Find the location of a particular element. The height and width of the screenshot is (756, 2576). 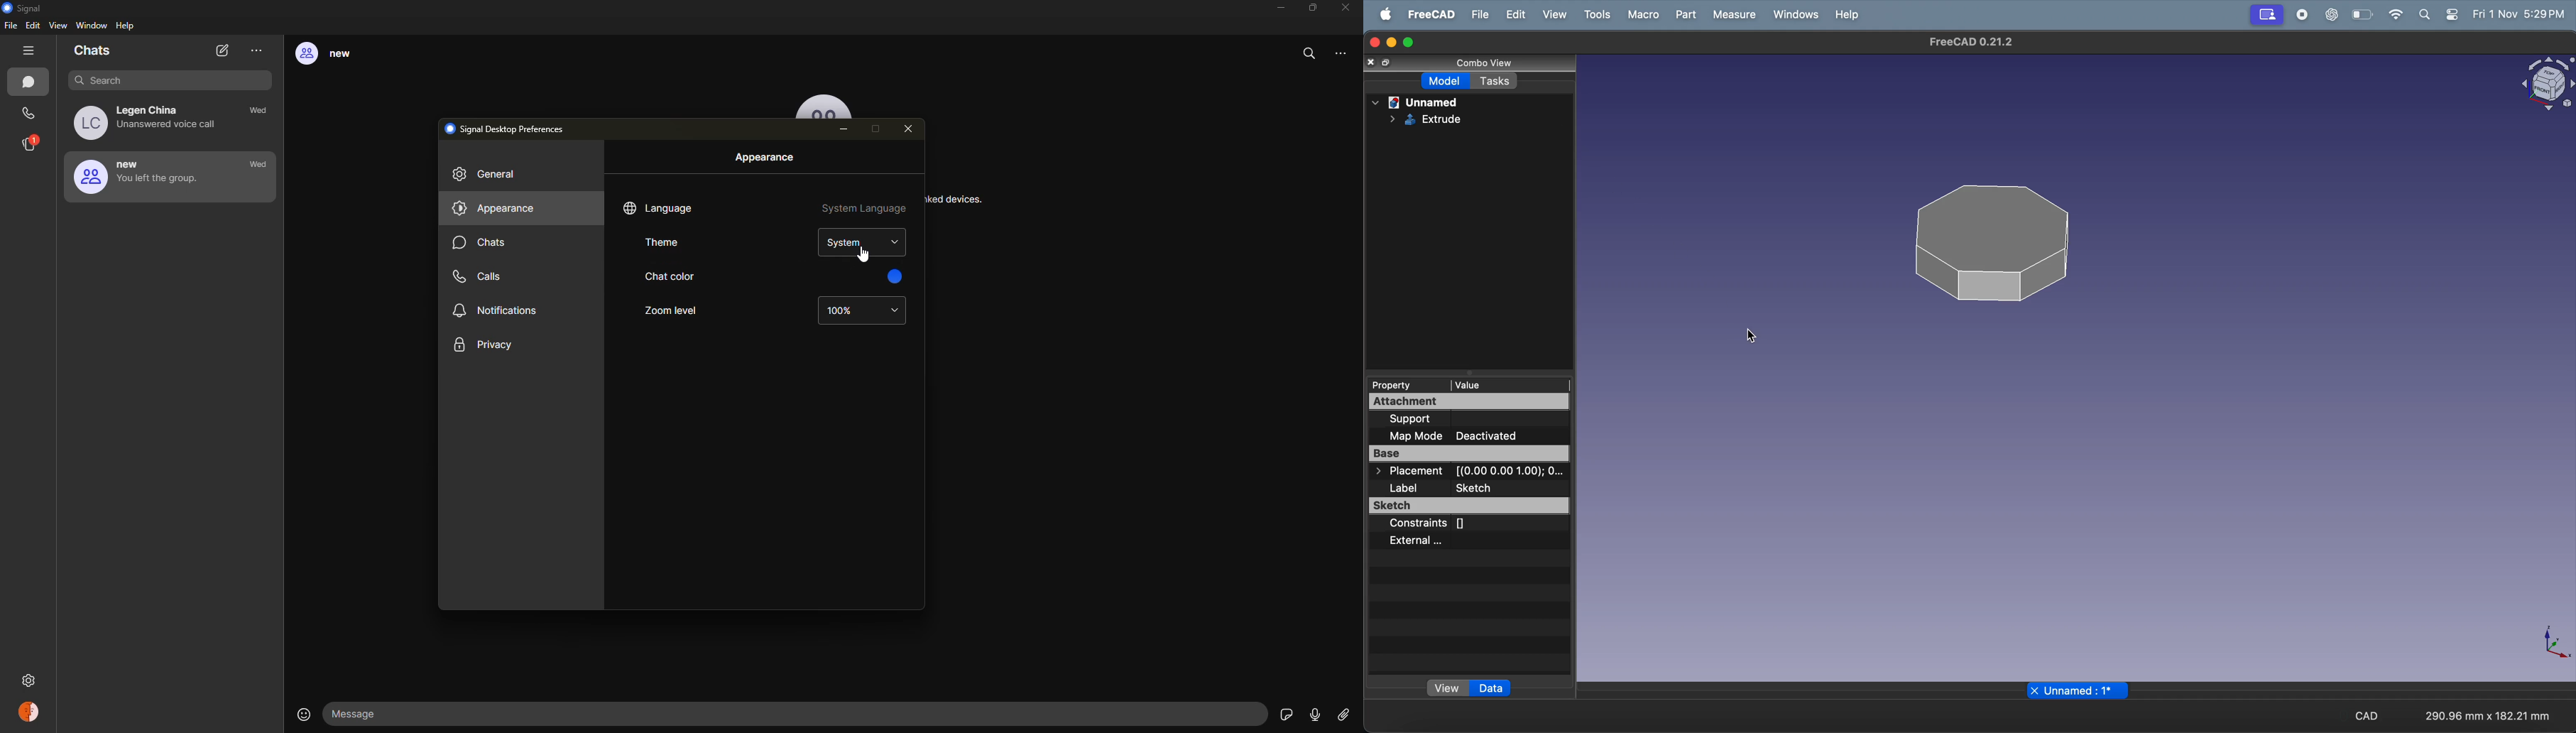

value is located at coordinates (1504, 386).